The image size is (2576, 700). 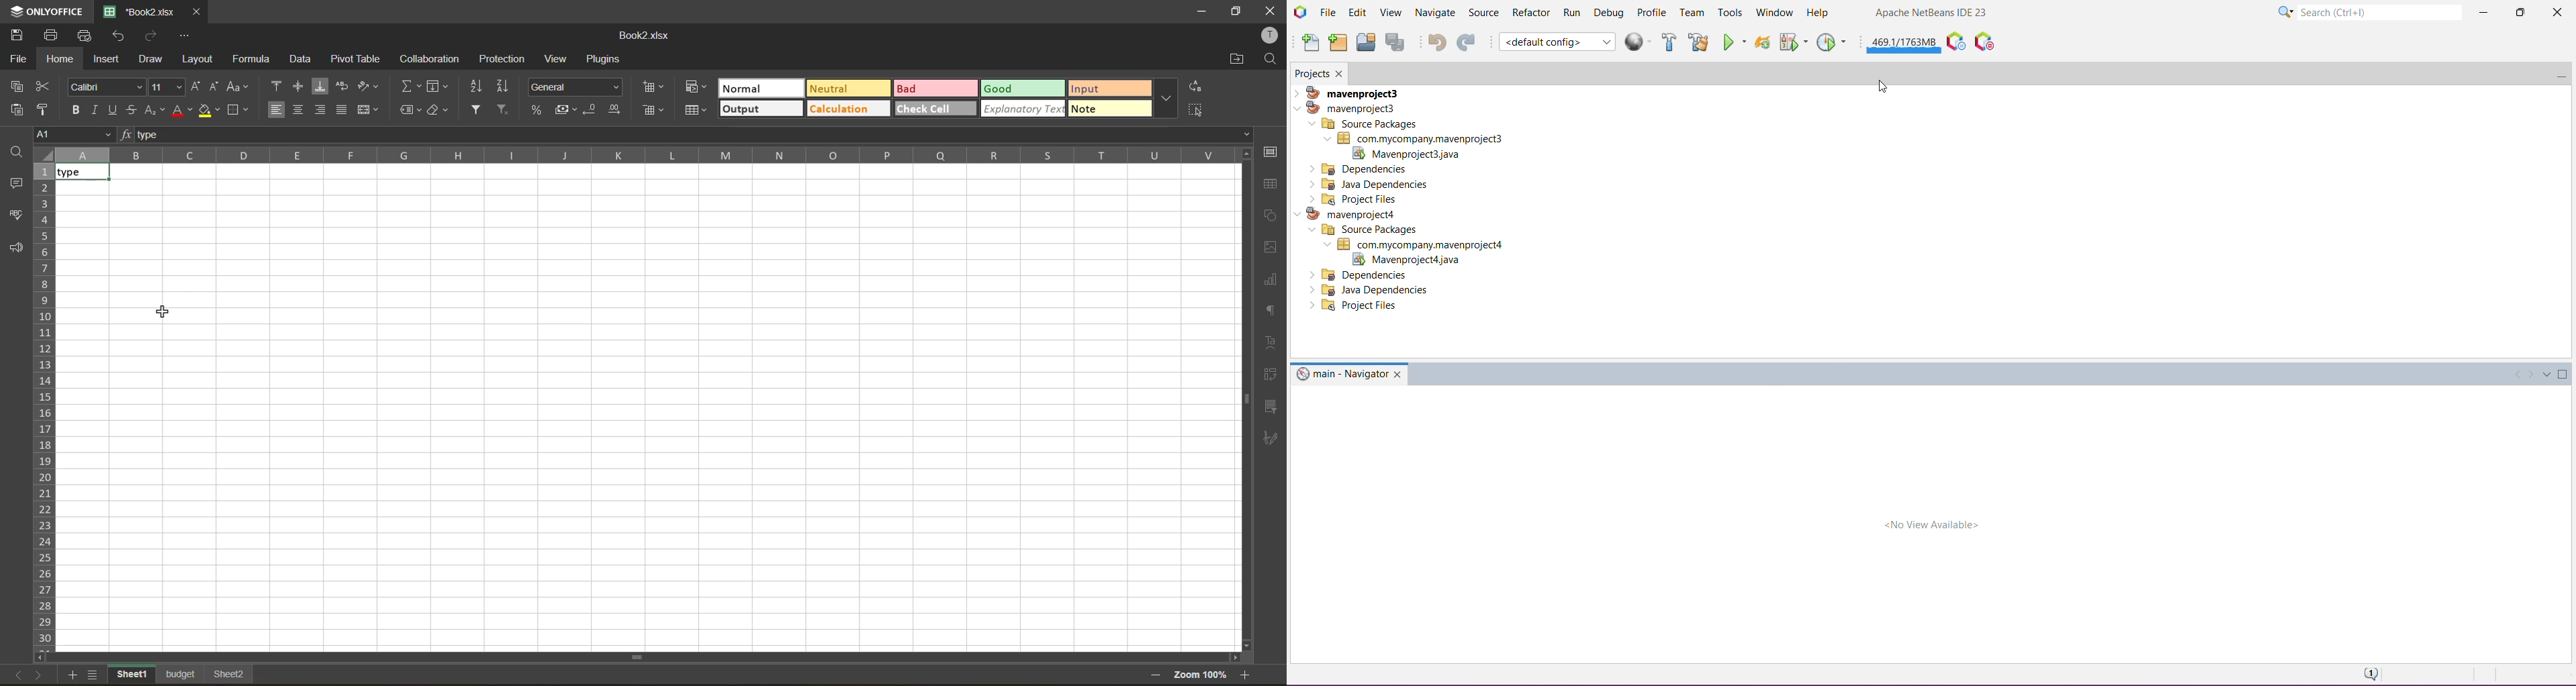 What do you see at coordinates (185, 36) in the screenshot?
I see `customize quick access toolbar` at bounding box center [185, 36].